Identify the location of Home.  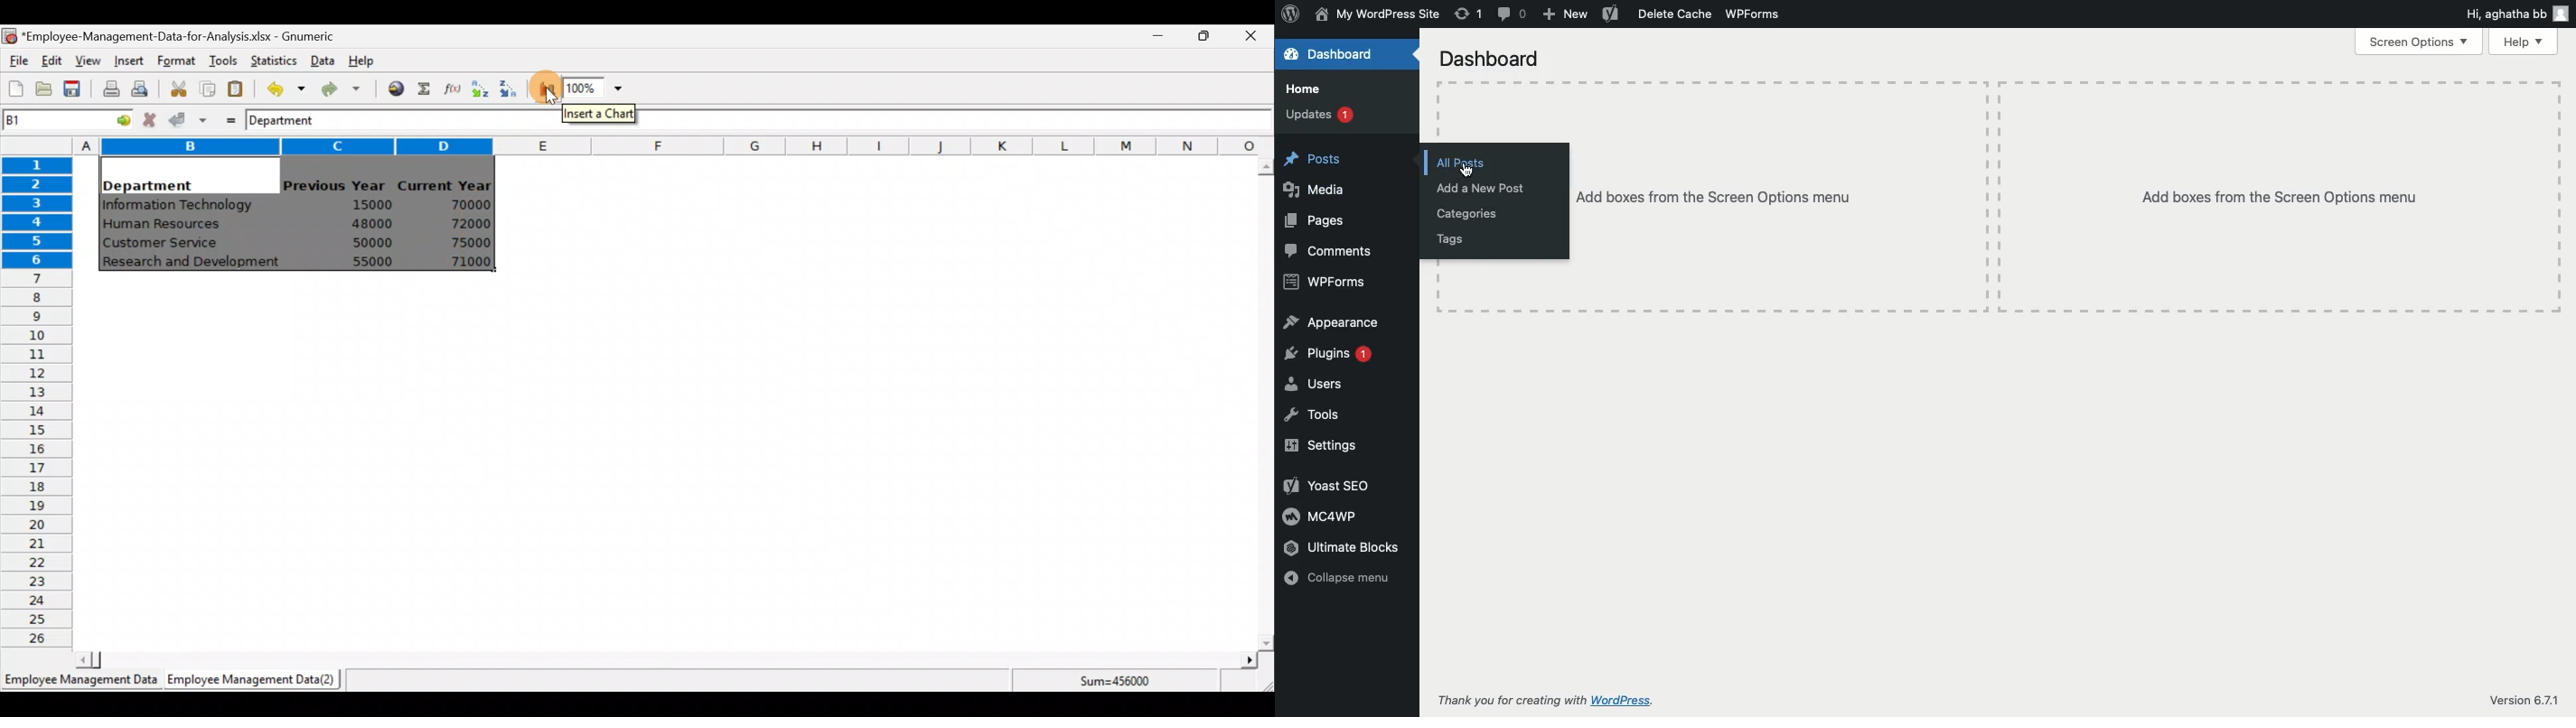
(1310, 88).